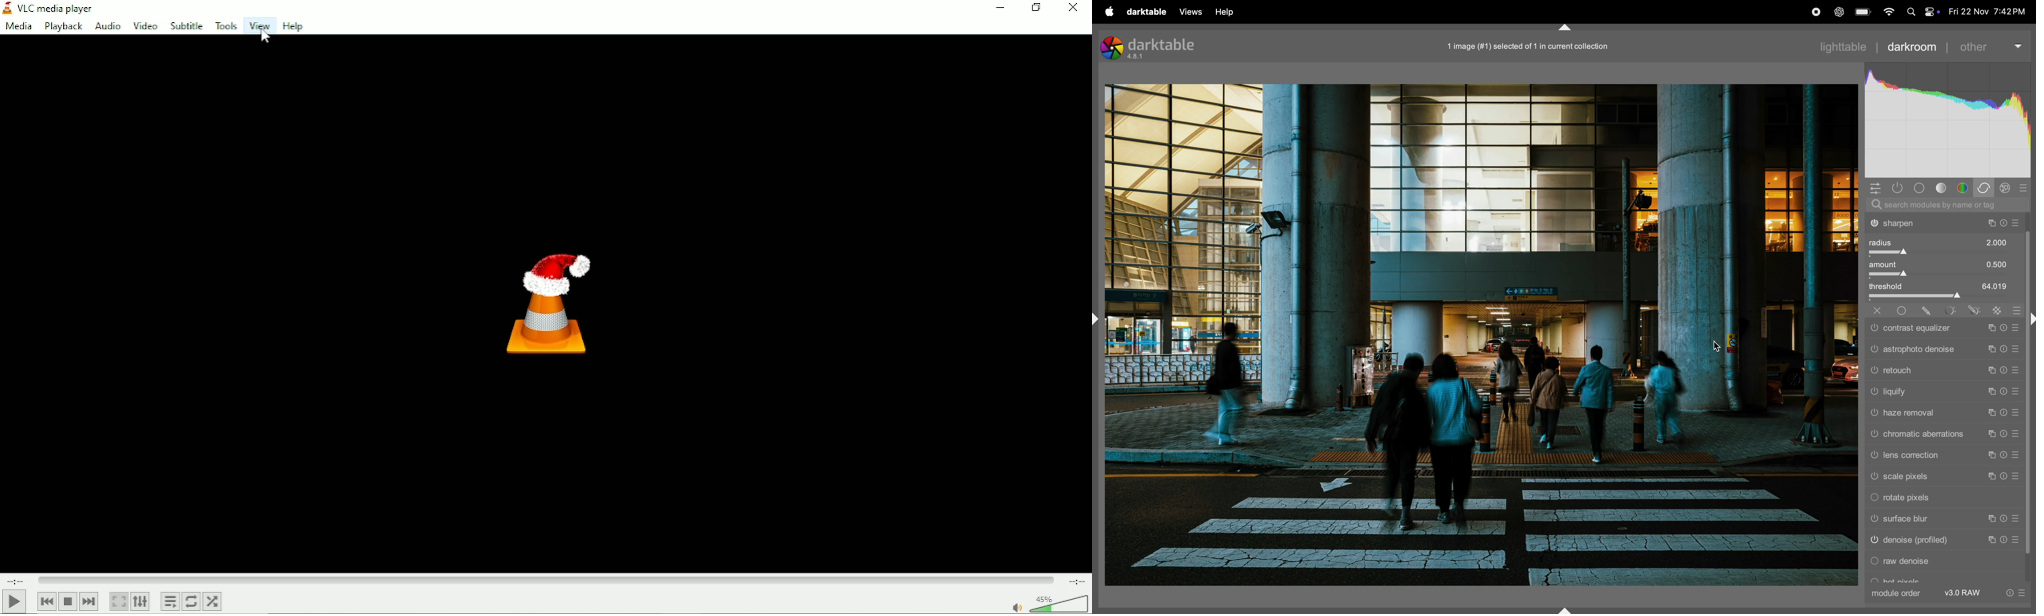  Describe the element at coordinates (1946, 269) in the screenshot. I see `` at that location.